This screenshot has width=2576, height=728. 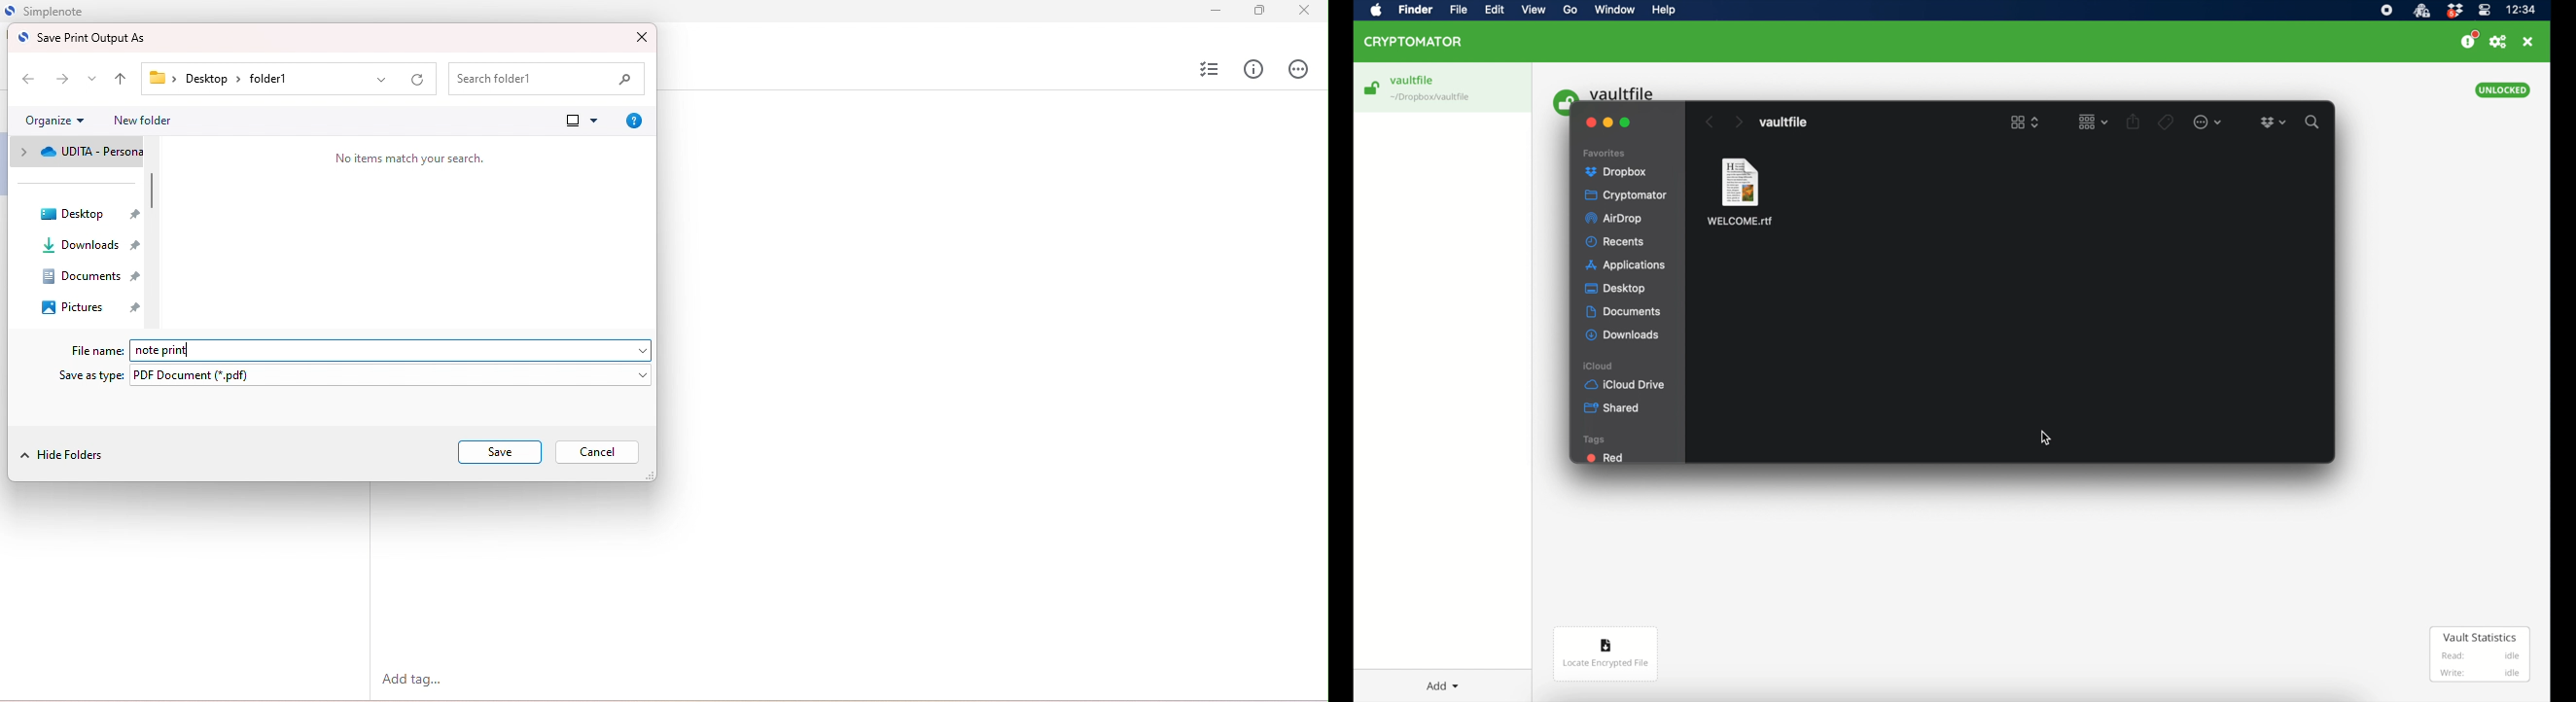 What do you see at coordinates (153, 191) in the screenshot?
I see `vertical scroll bar` at bounding box center [153, 191].